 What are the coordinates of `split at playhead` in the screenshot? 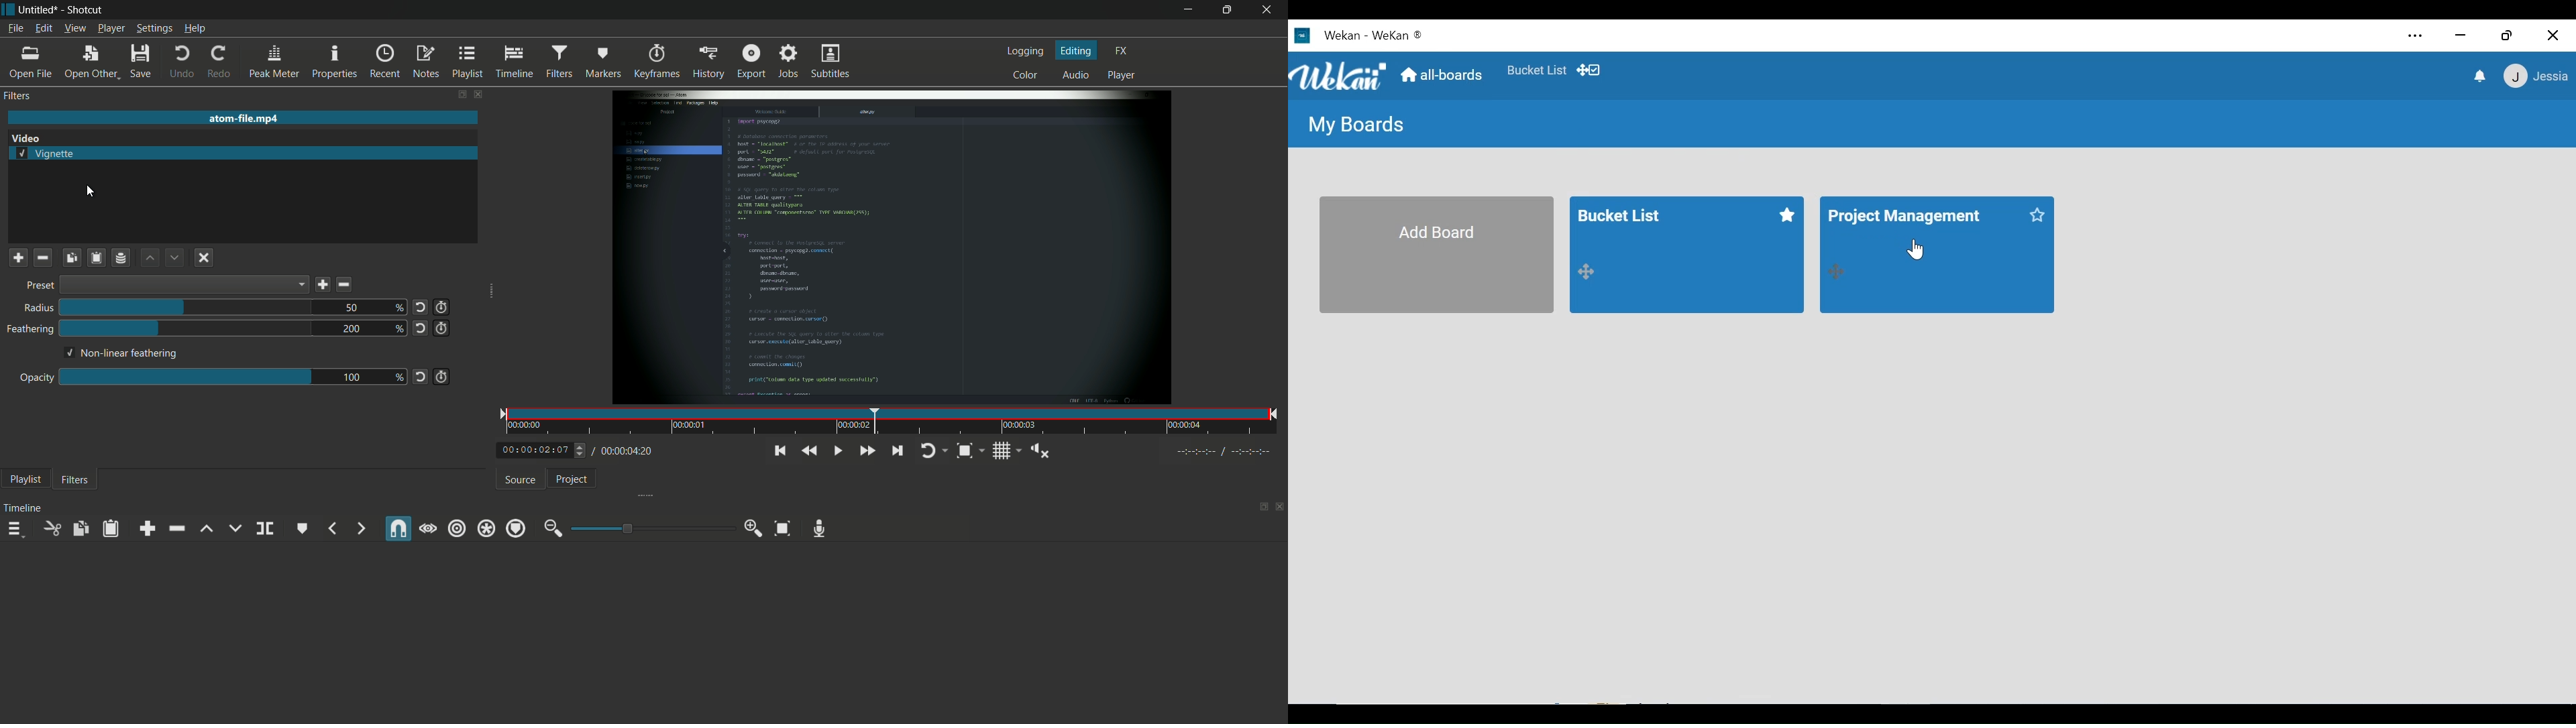 It's located at (265, 529).